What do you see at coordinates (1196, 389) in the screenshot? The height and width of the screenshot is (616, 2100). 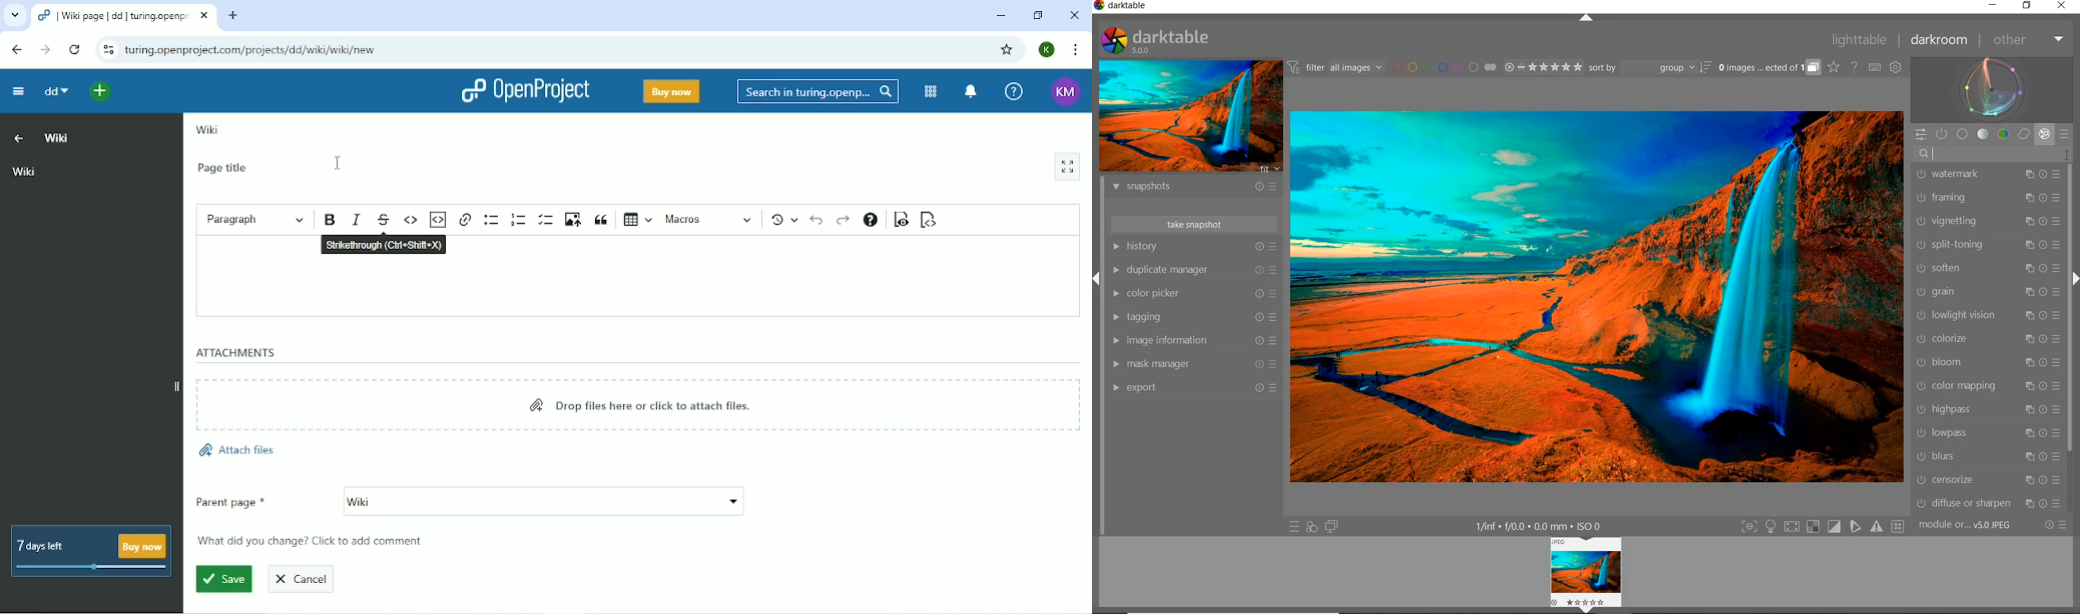 I see `export` at bounding box center [1196, 389].